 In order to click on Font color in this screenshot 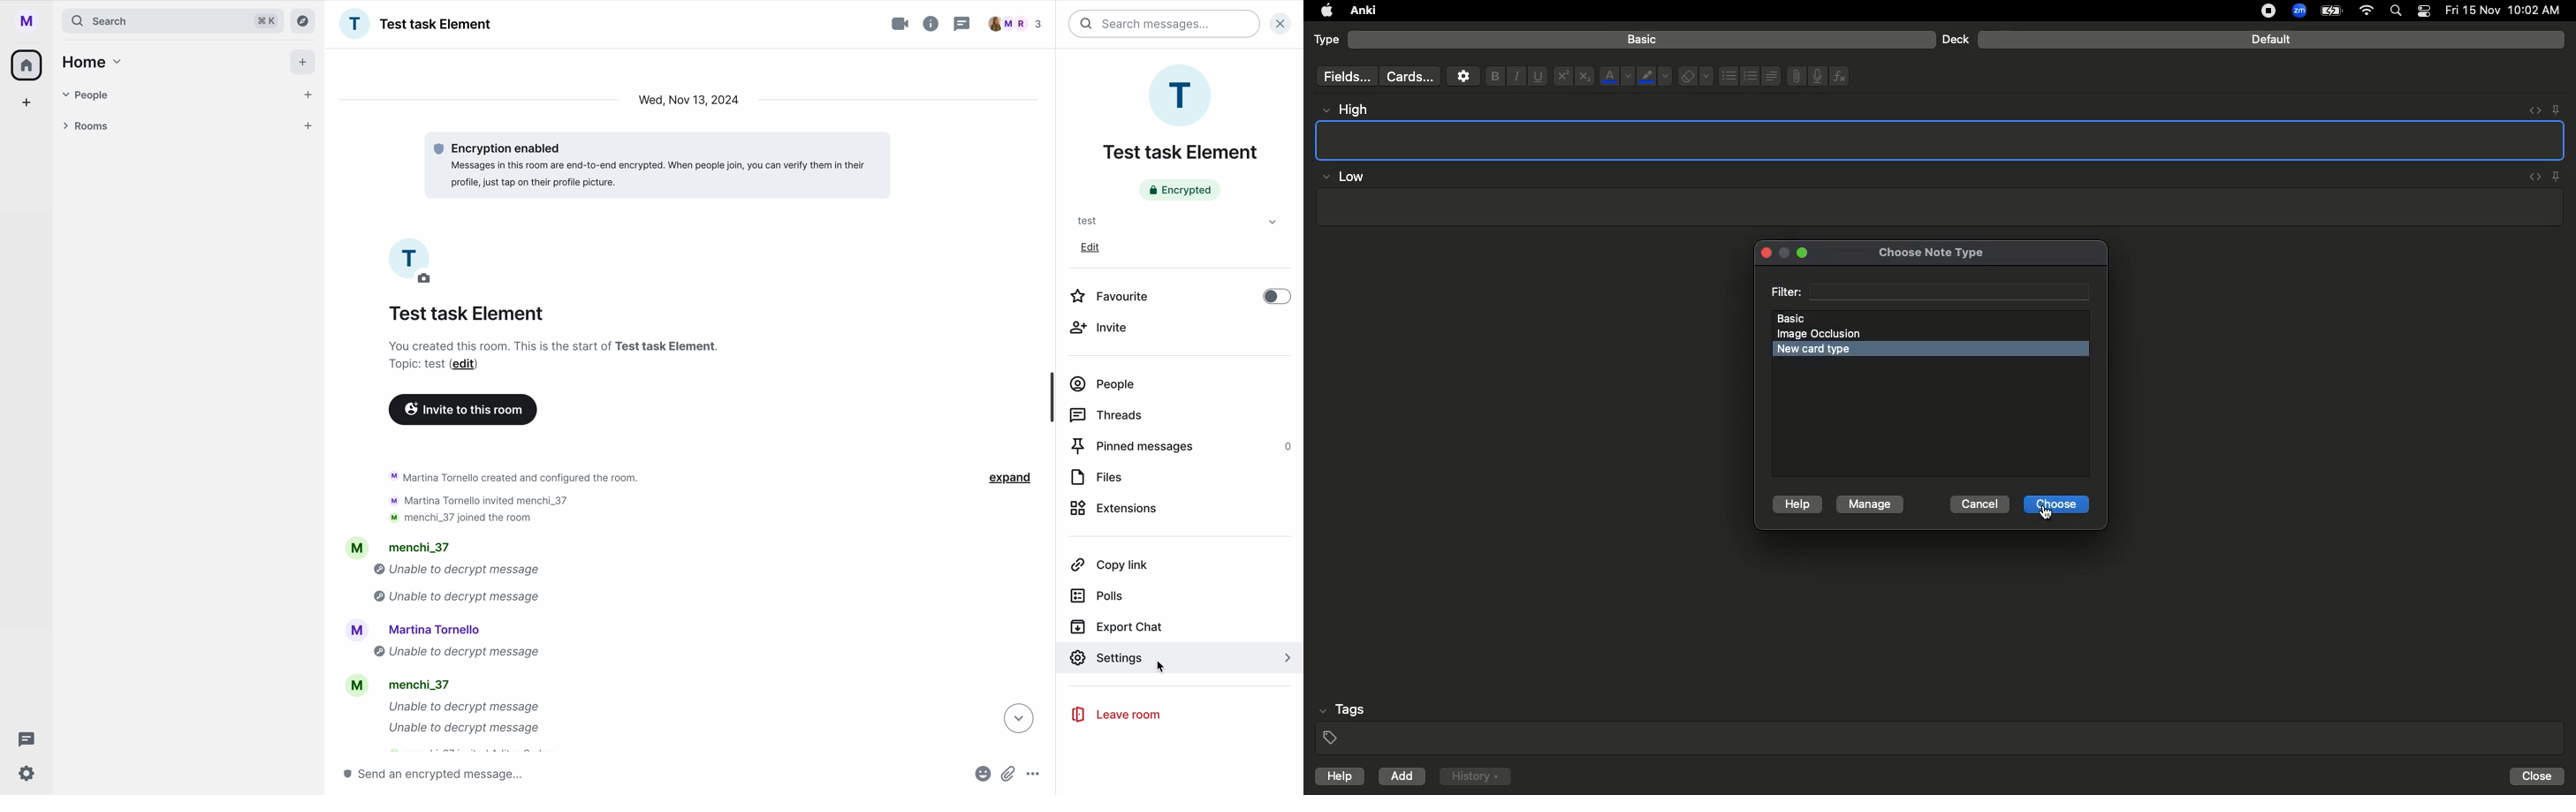, I will do `click(1615, 76)`.